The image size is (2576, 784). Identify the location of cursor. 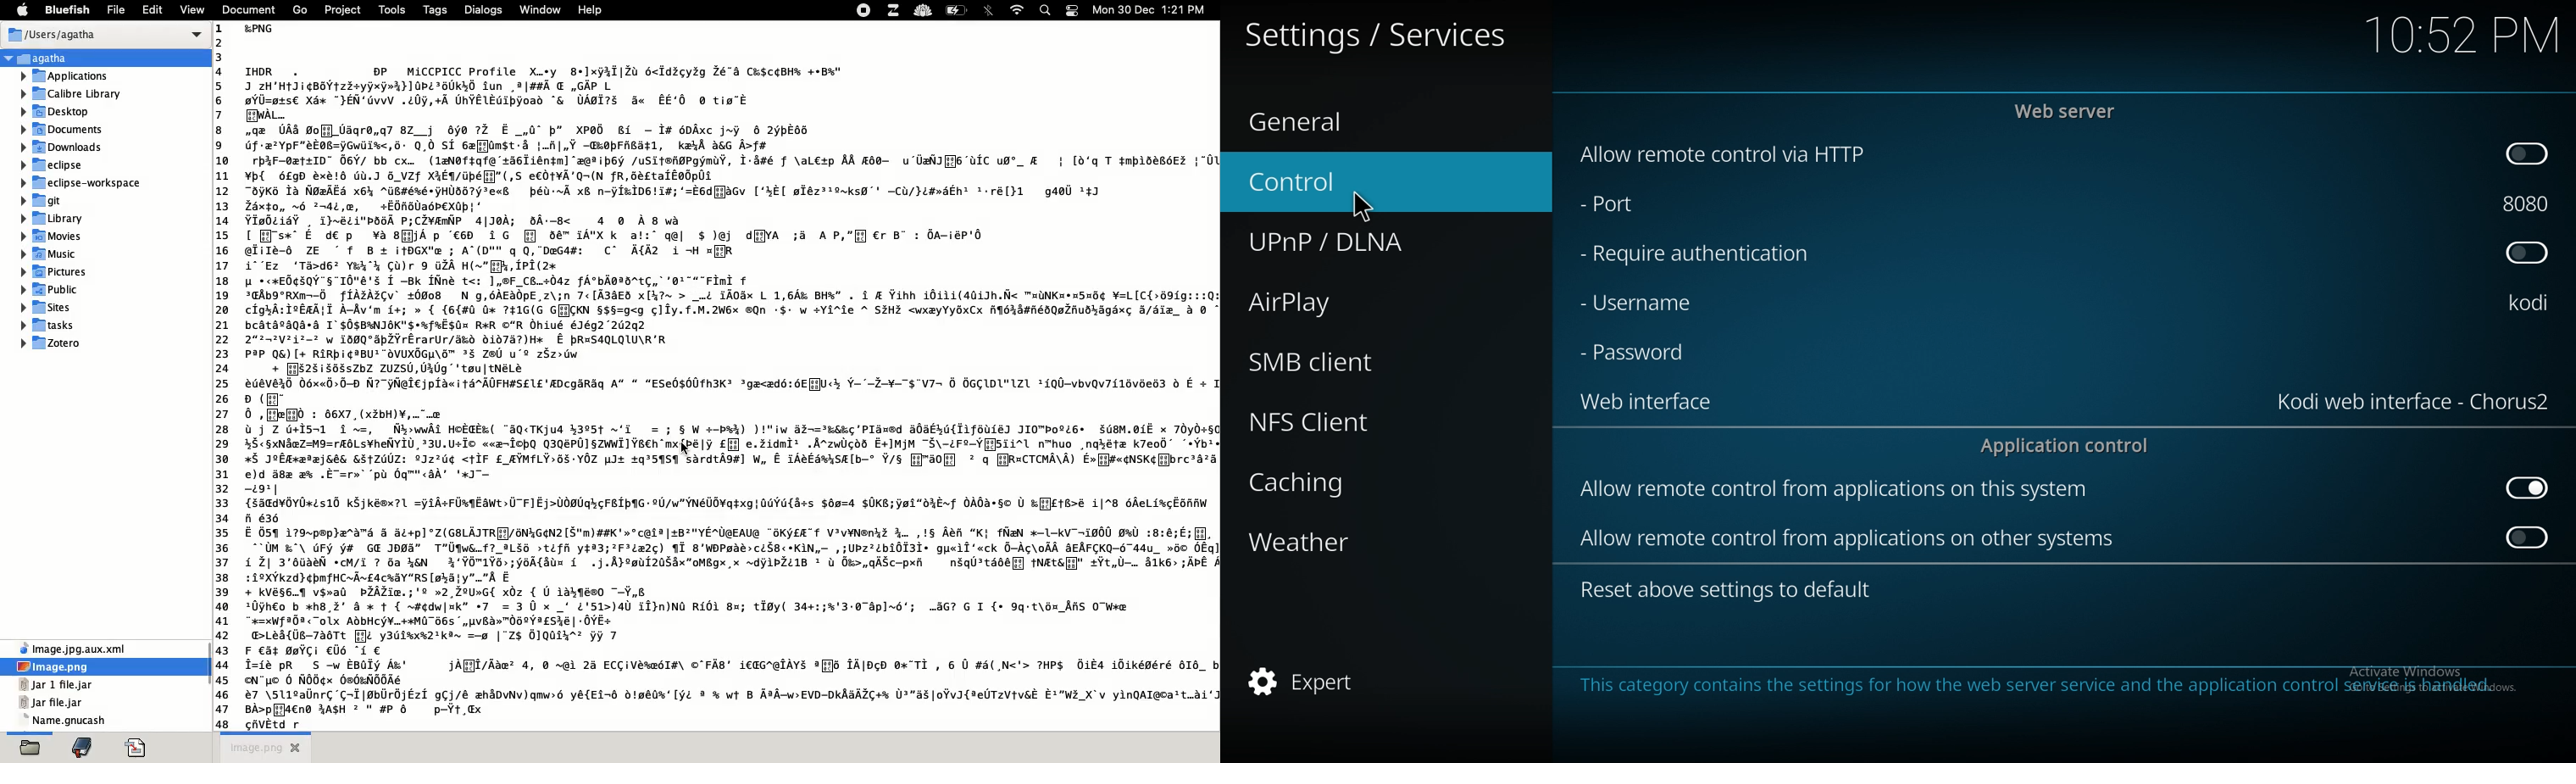
(1361, 206).